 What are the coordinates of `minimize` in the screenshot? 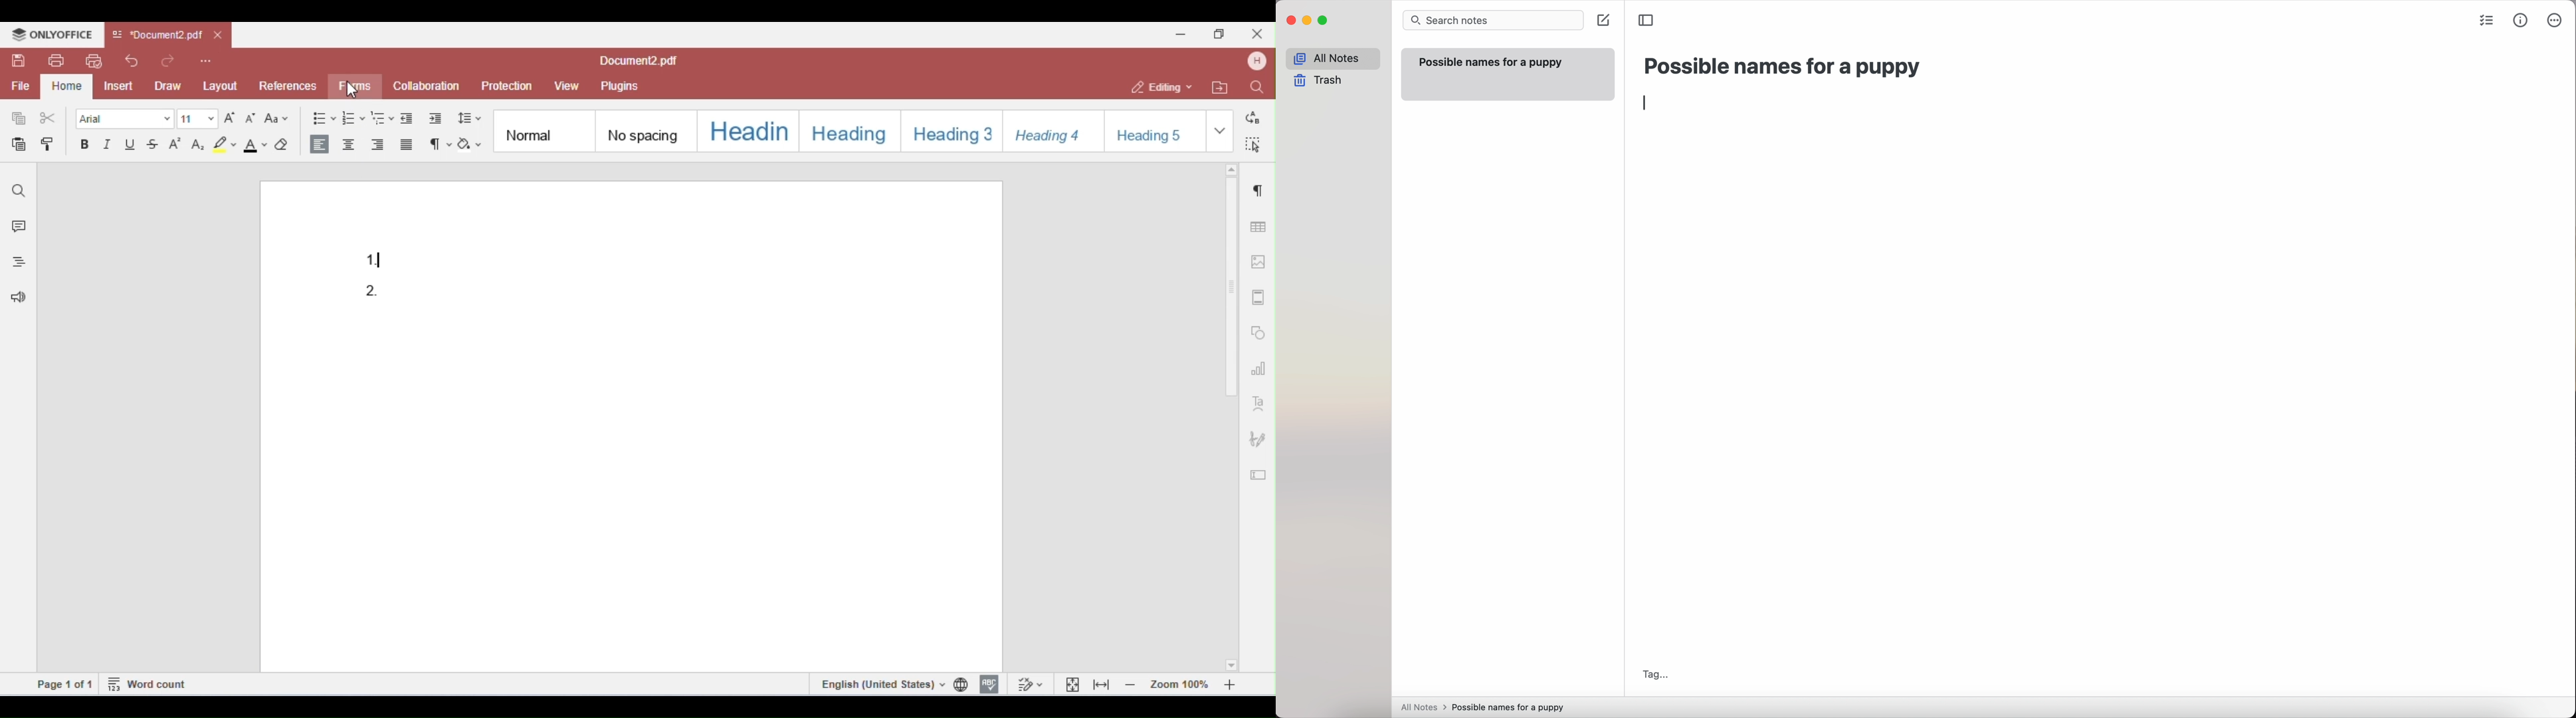 It's located at (1307, 21).